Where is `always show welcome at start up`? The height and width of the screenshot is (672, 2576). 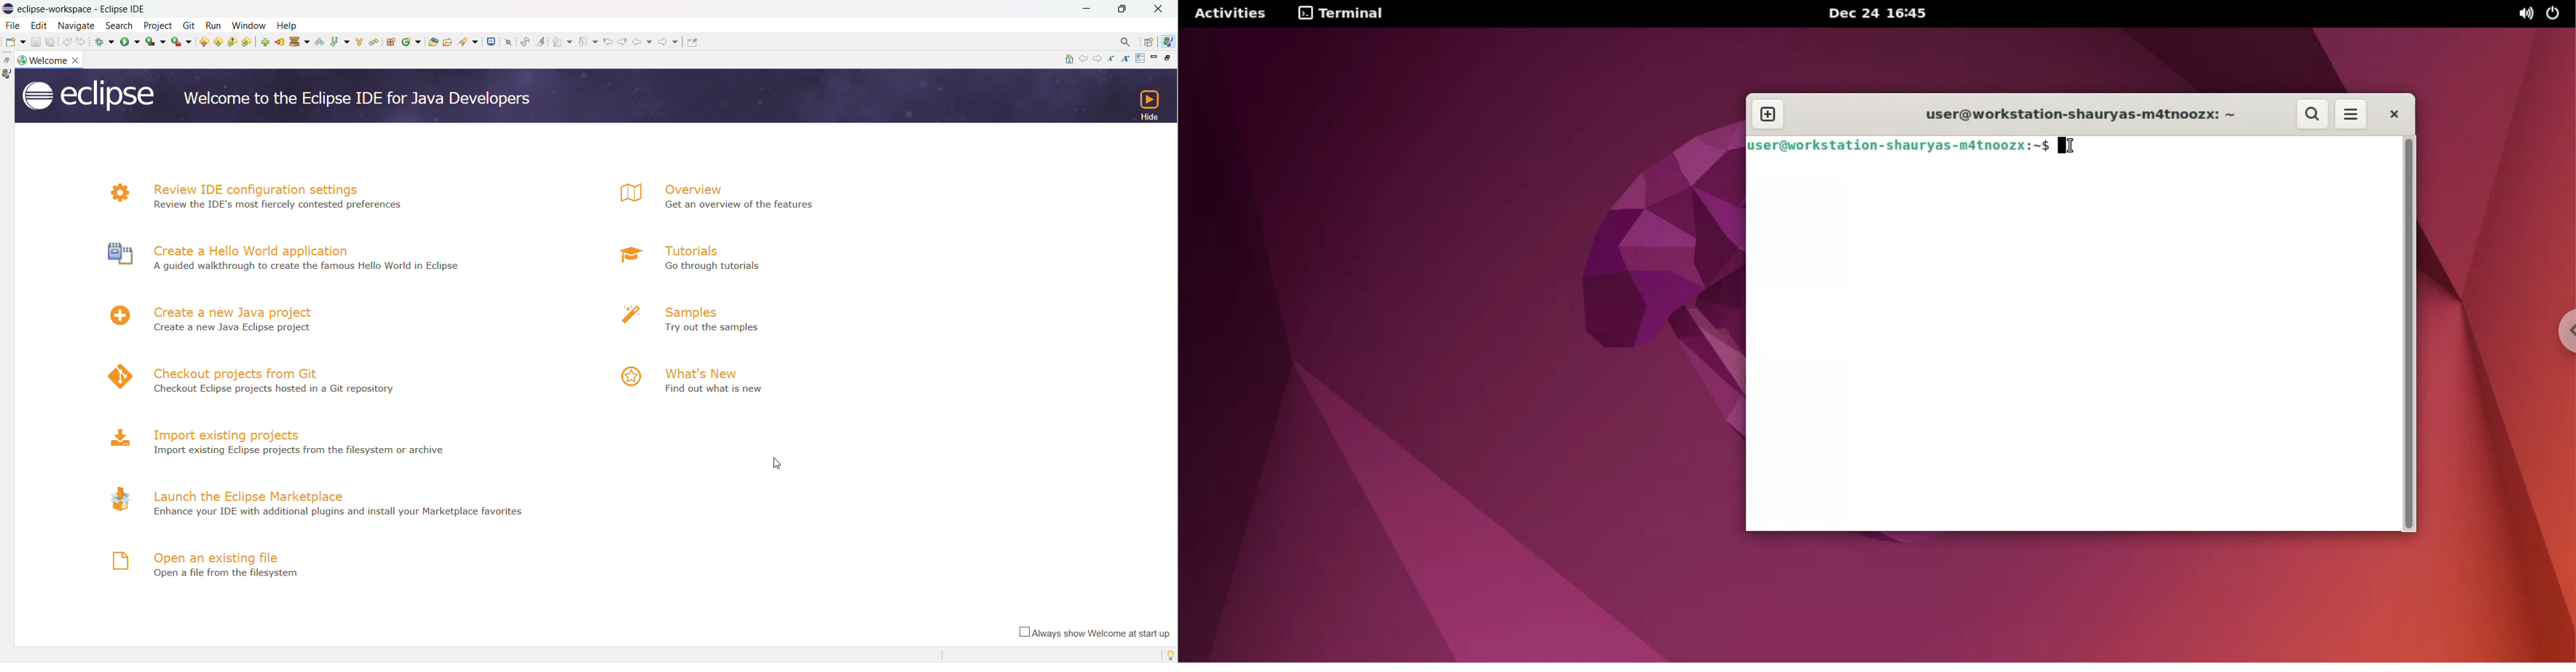 always show welcome at start up is located at coordinates (1092, 633).